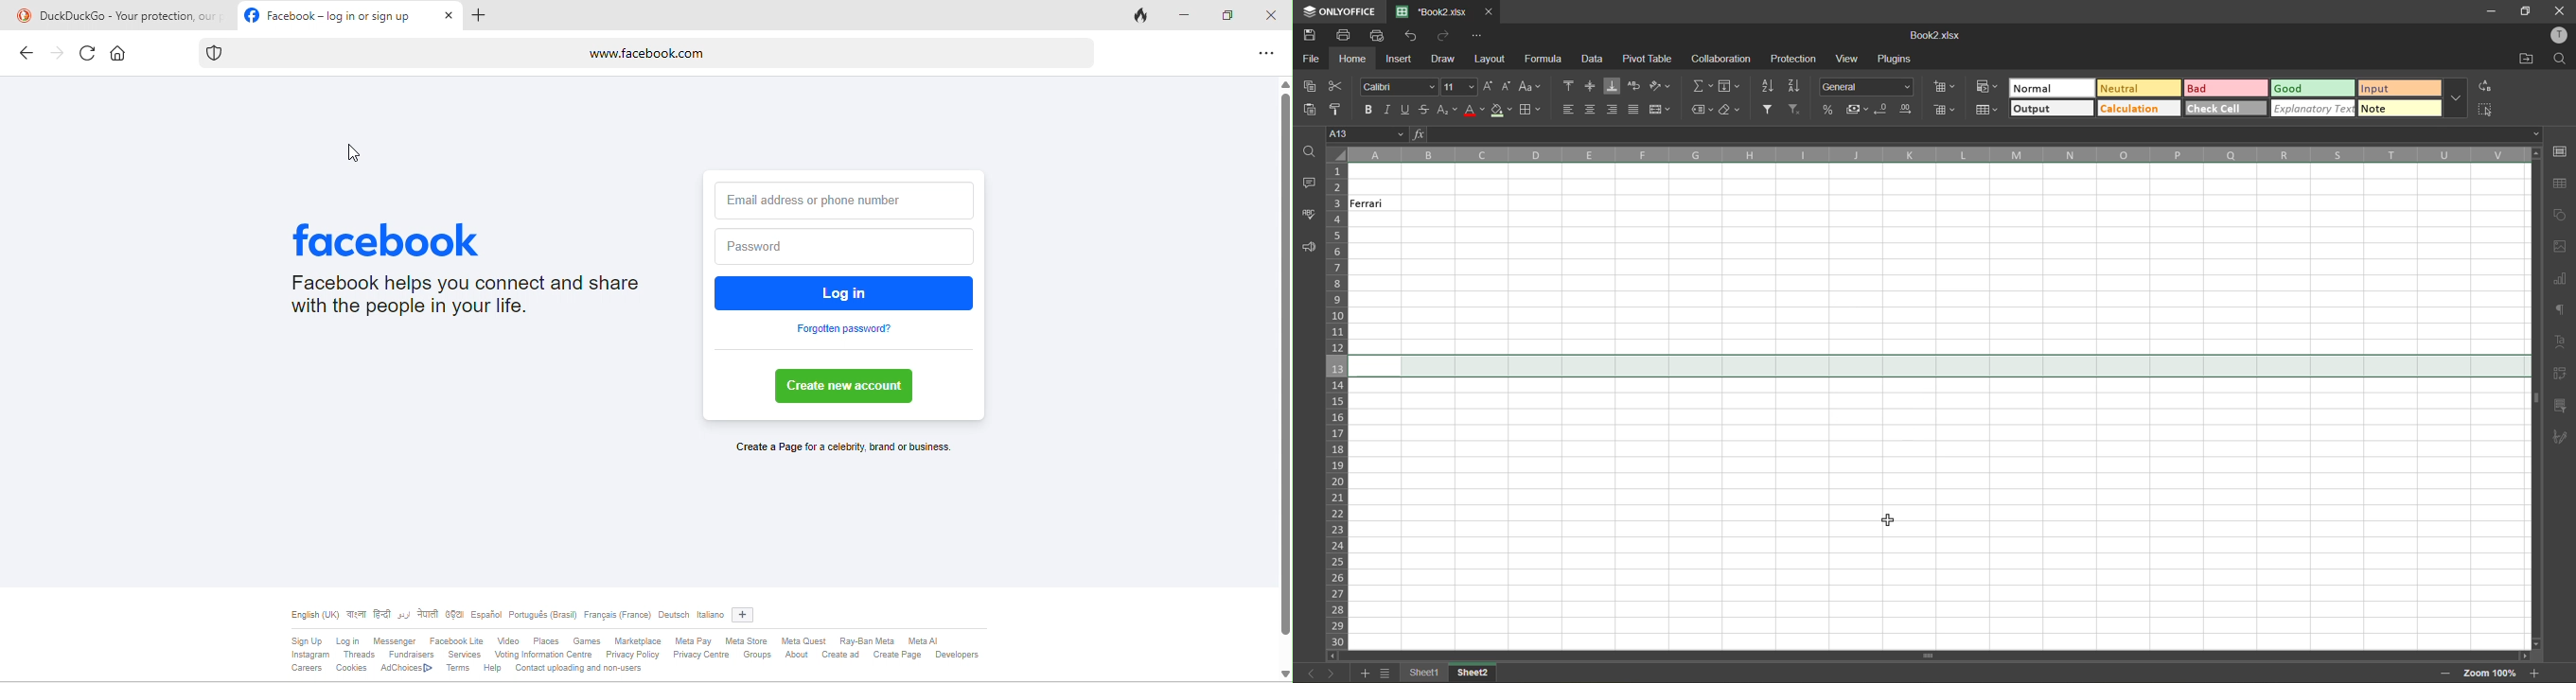 The width and height of the screenshot is (2576, 700). Describe the element at coordinates (846, 292) in the screenshot. I see `log in` at that location.